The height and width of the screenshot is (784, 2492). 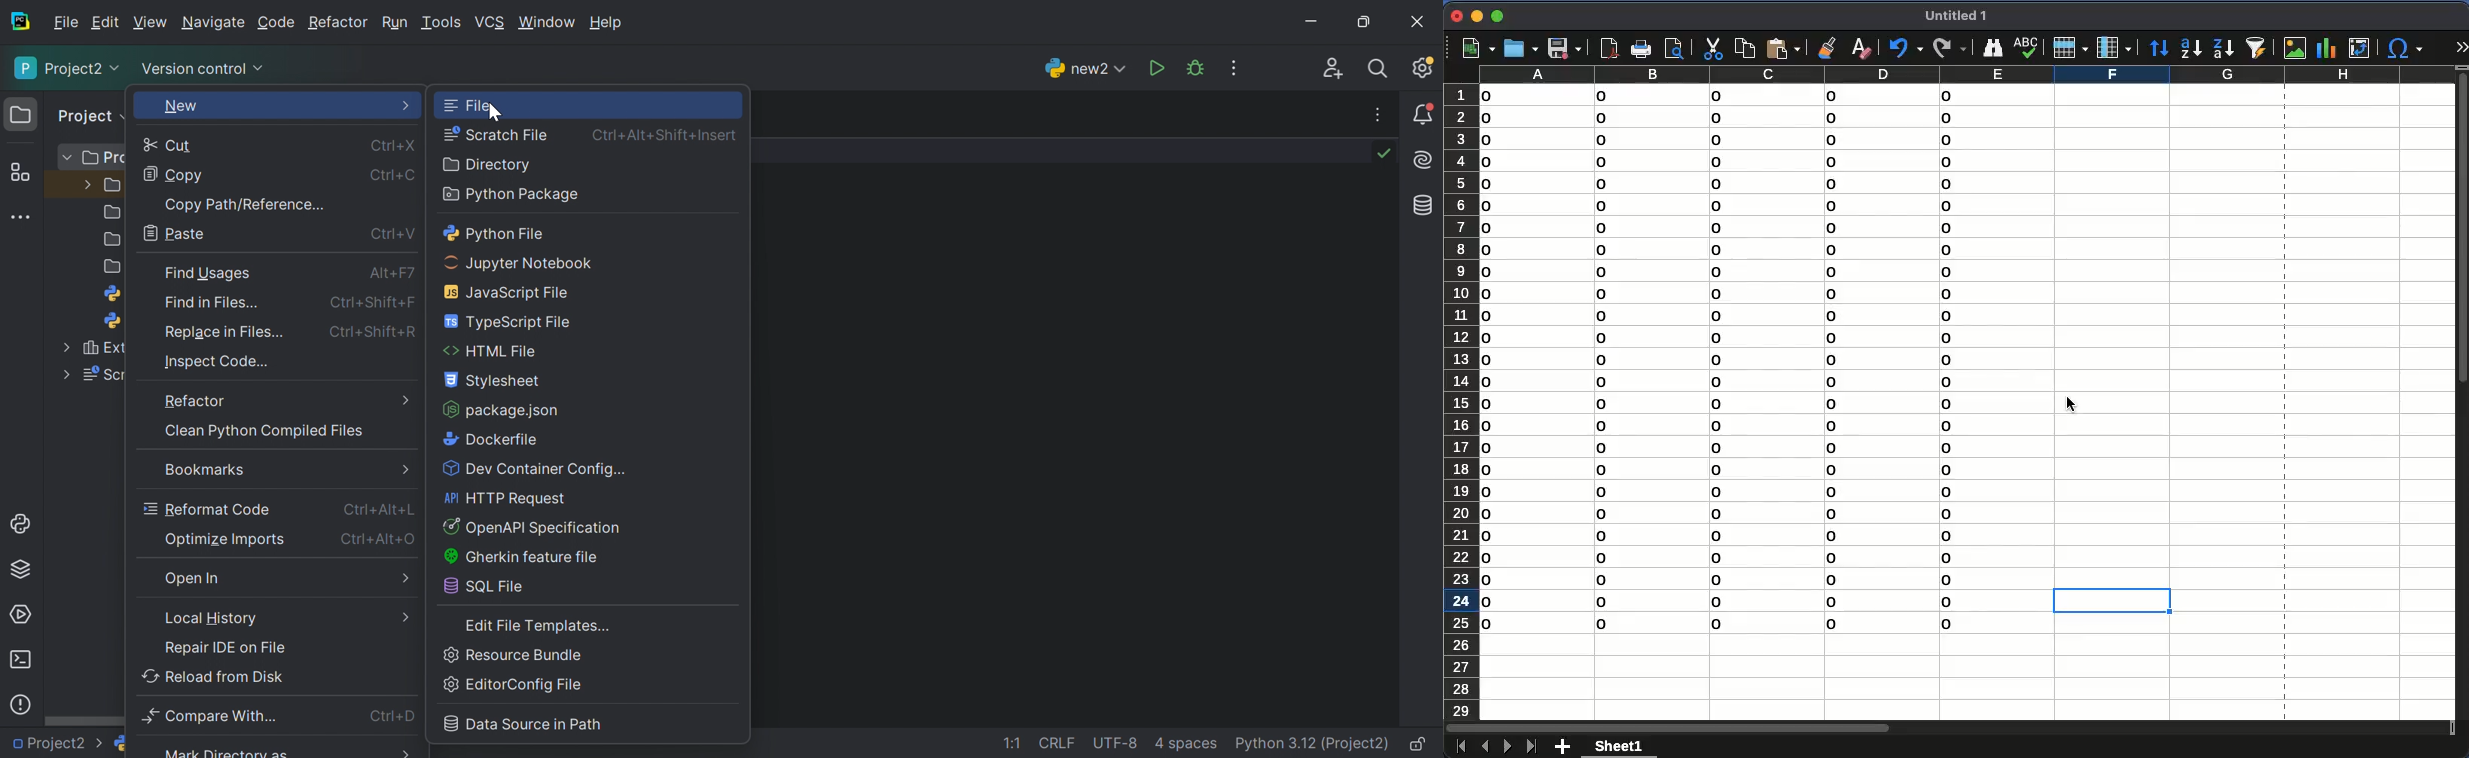 I want to click on Project2, so click(x=58, y=744).